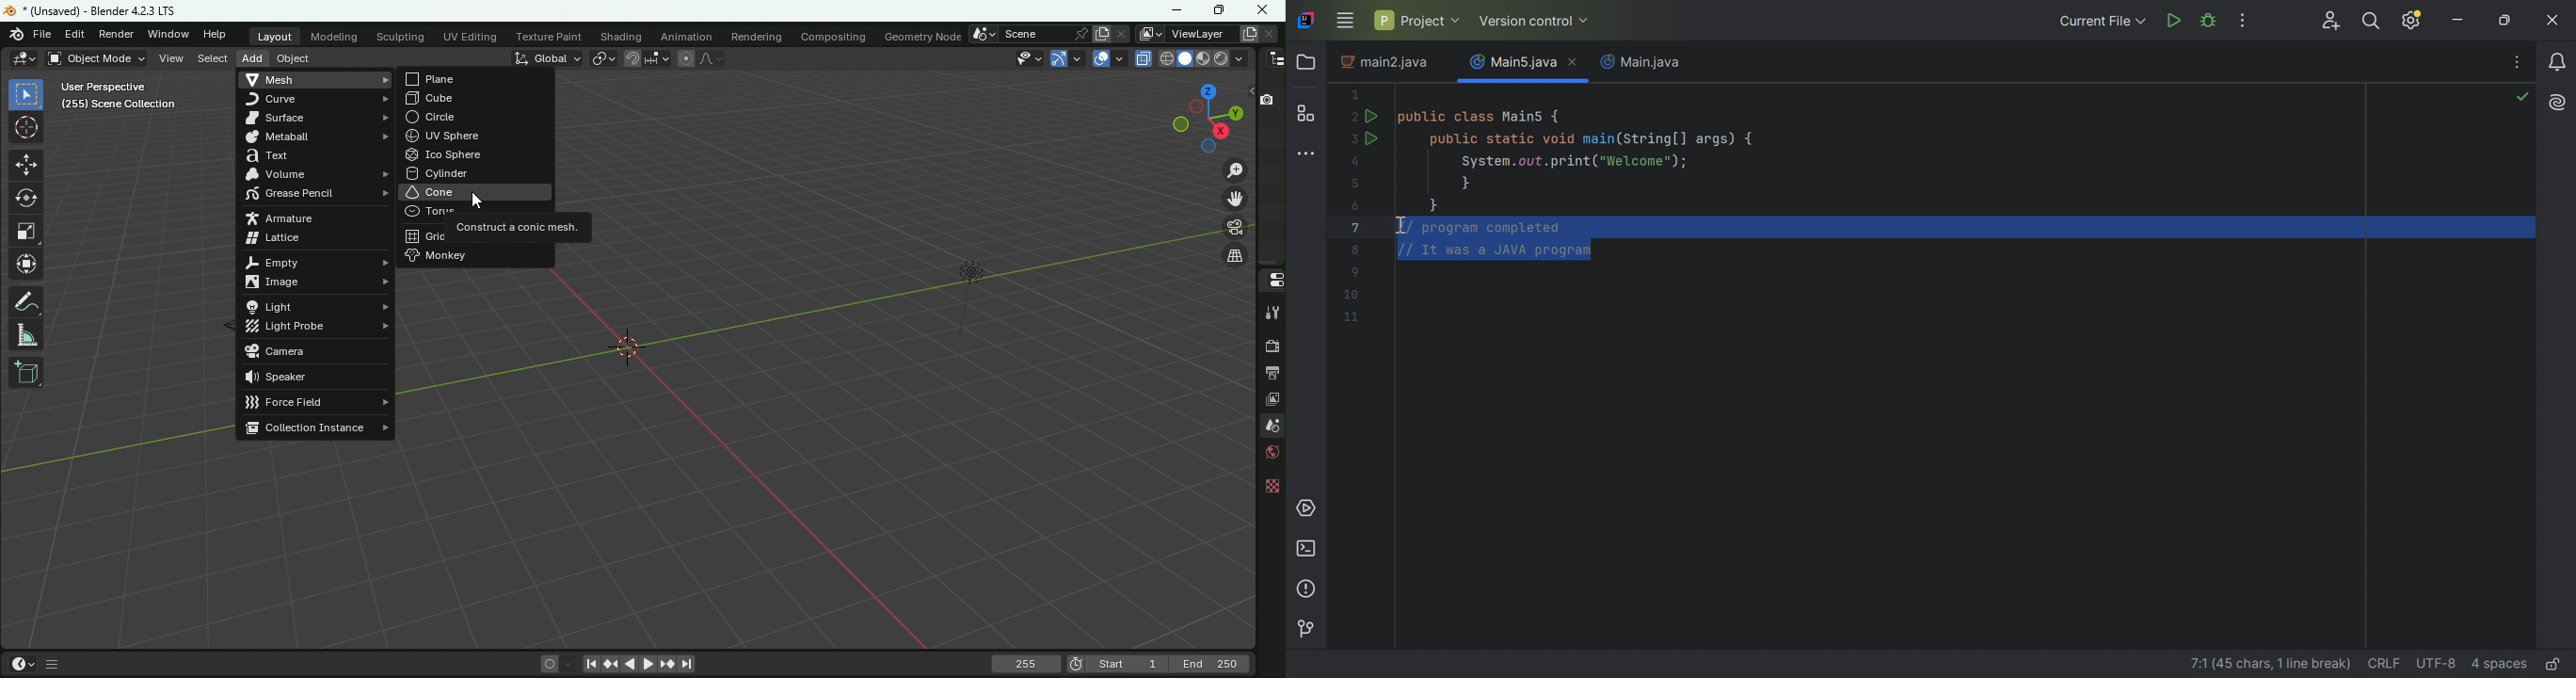 This screenshot has width=2576, height=700. What do you see at coordinates (24, 199) in the screenshot?
I see `Rotate` at bounding box center [24, 199].